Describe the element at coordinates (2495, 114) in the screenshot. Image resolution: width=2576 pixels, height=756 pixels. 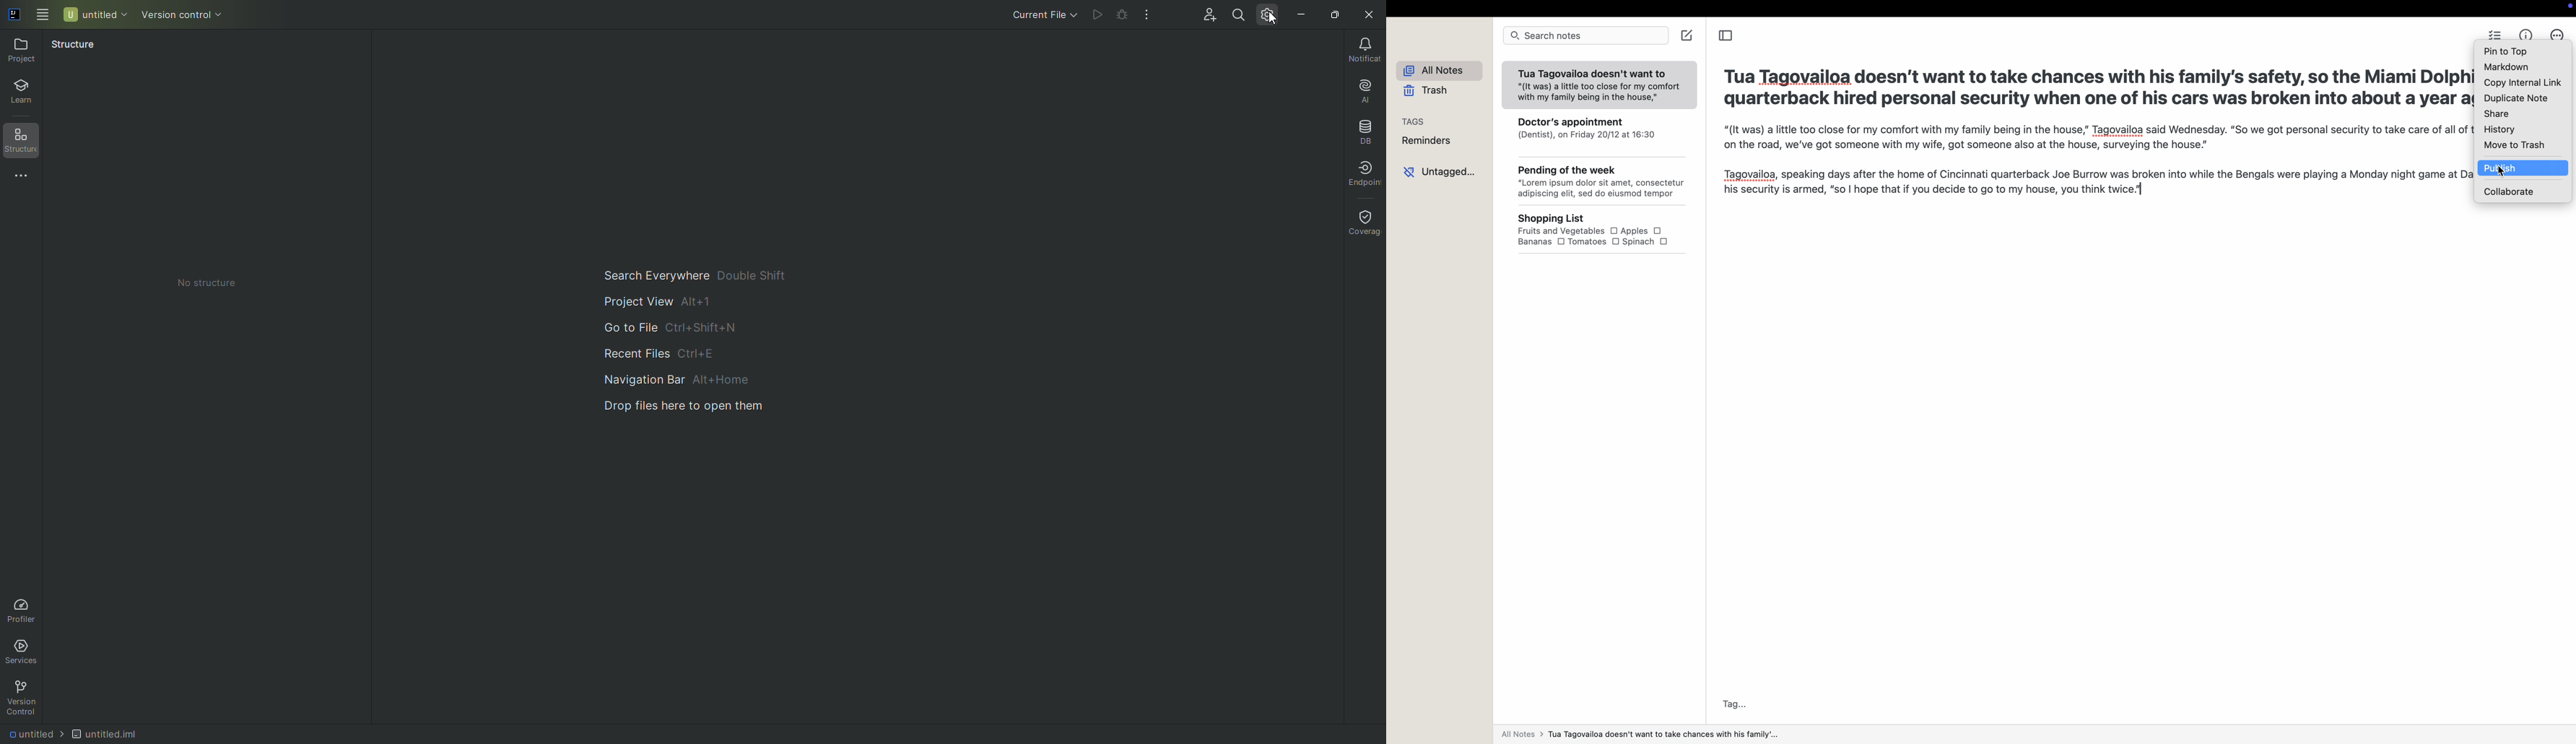
I see `share` at that location.